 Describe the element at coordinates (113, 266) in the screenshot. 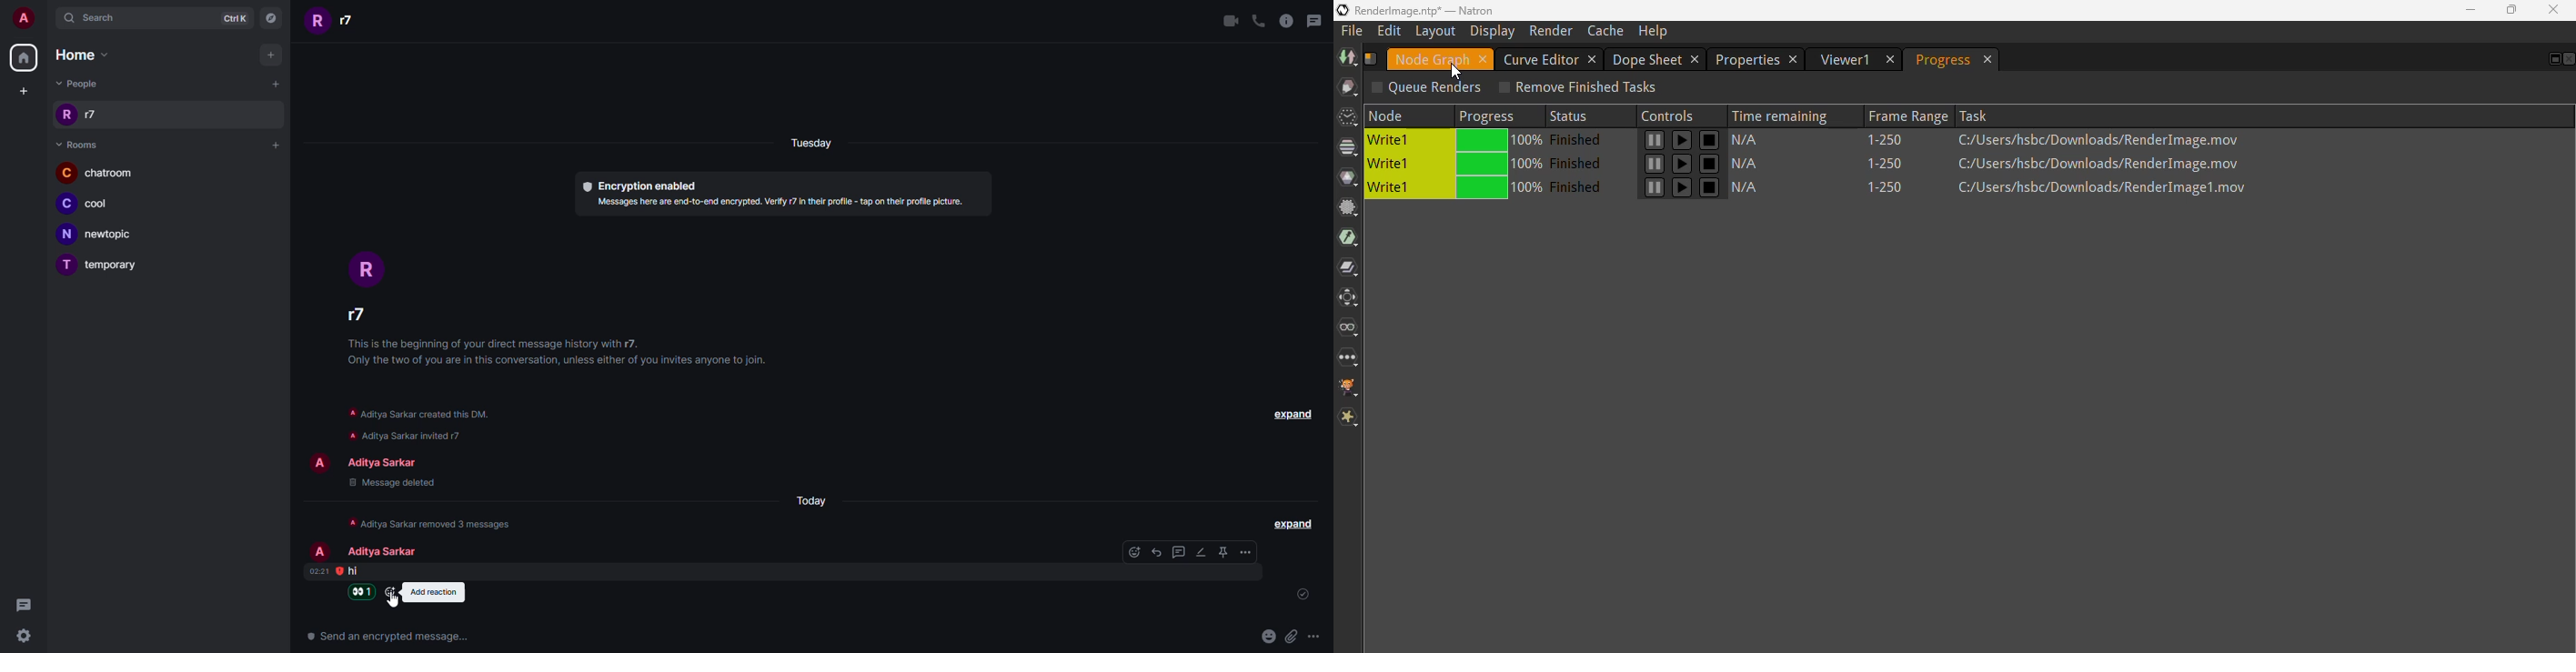

I see `room` at that location.